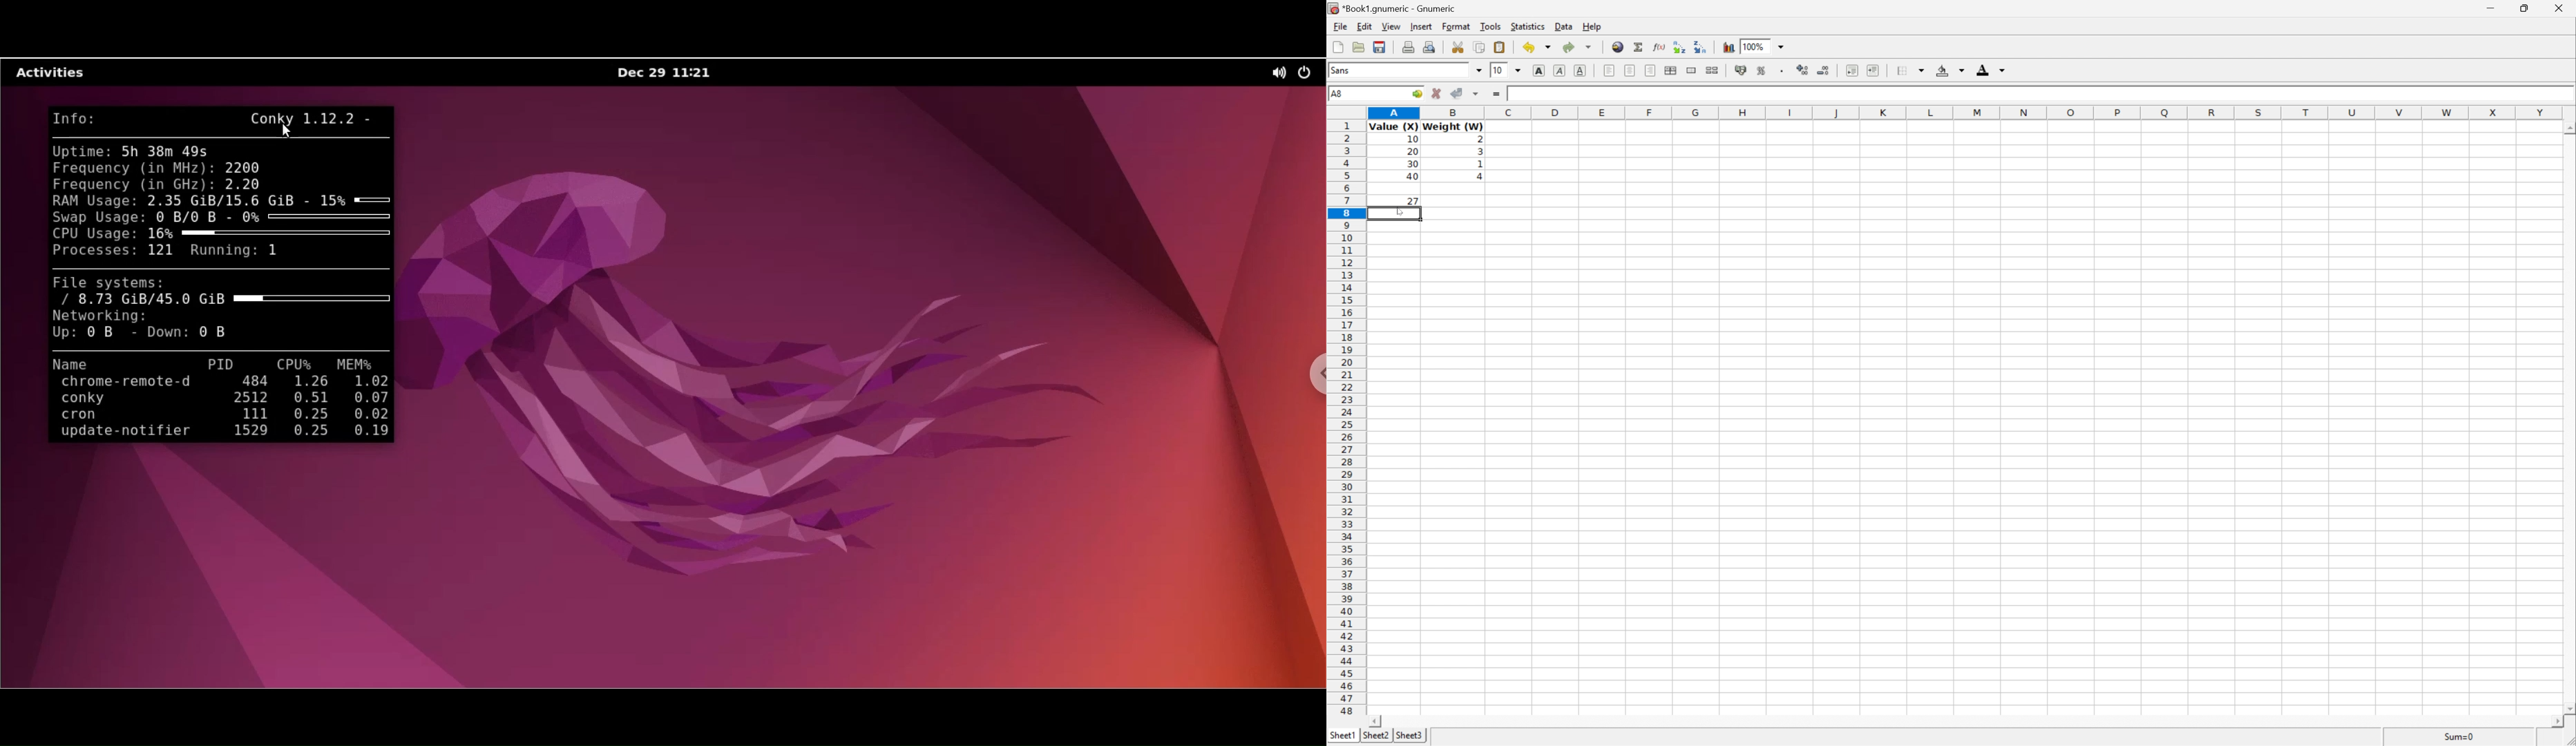 The width and height of the screenshot is (2576, 756). Describe the element at coordinates (1493, 26) in the screenshot. I see `Tools` at that location.